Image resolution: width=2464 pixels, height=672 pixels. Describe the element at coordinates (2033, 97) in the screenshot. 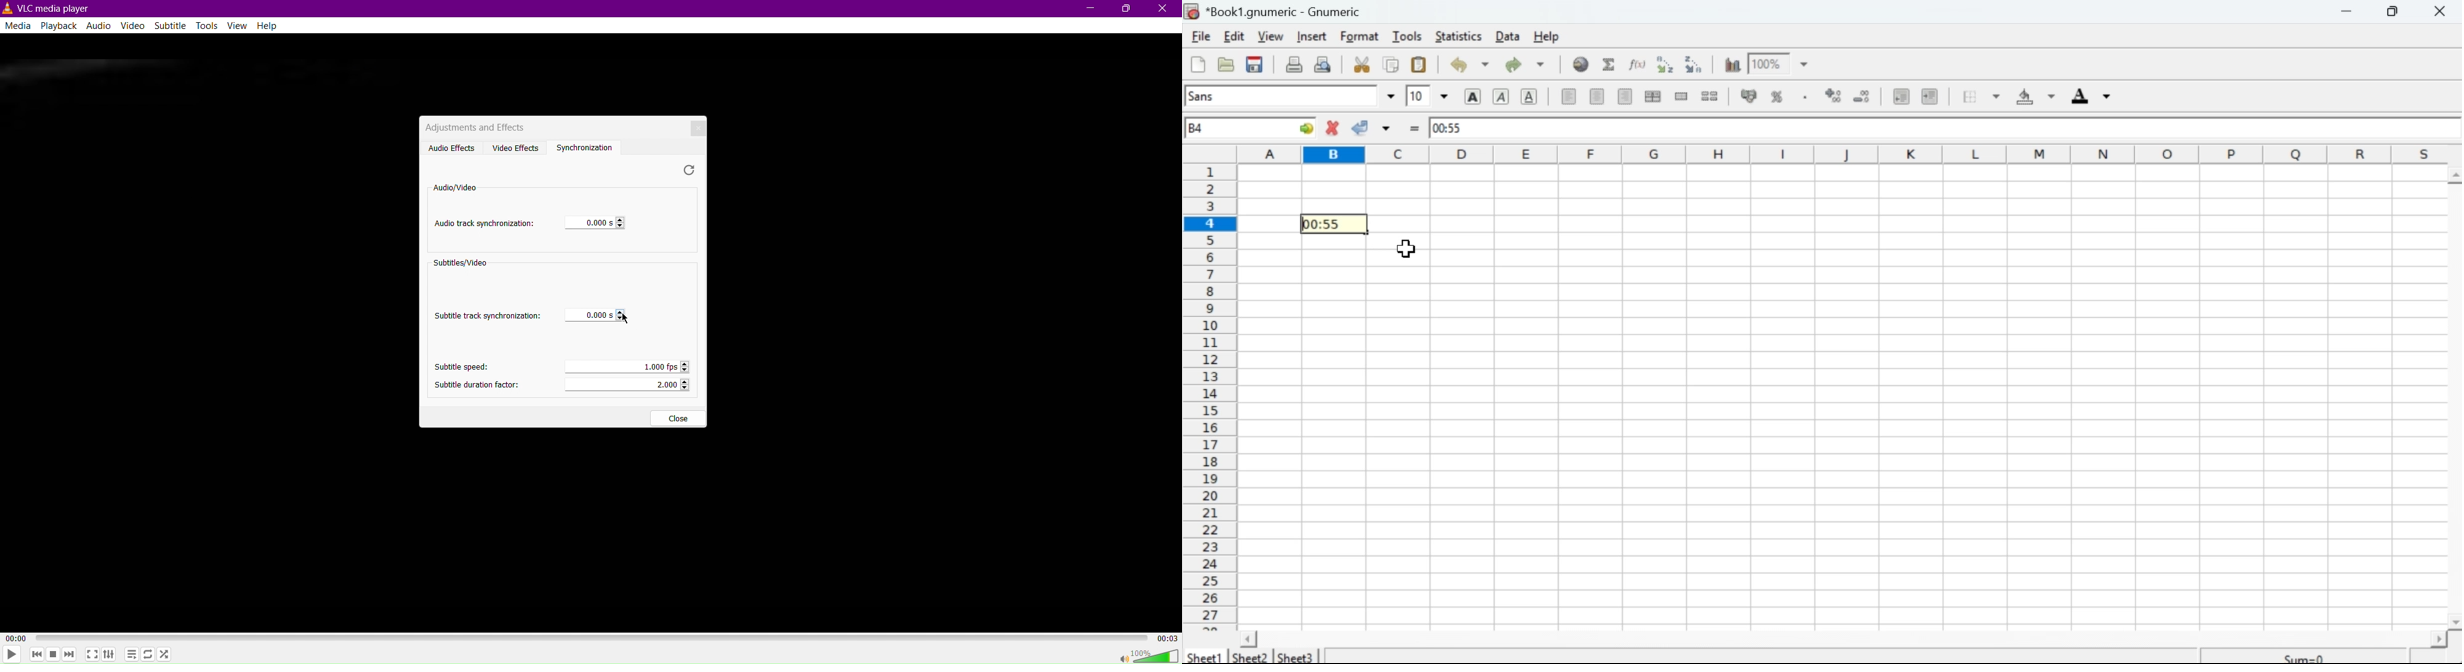

I see `Cell color` at that location.